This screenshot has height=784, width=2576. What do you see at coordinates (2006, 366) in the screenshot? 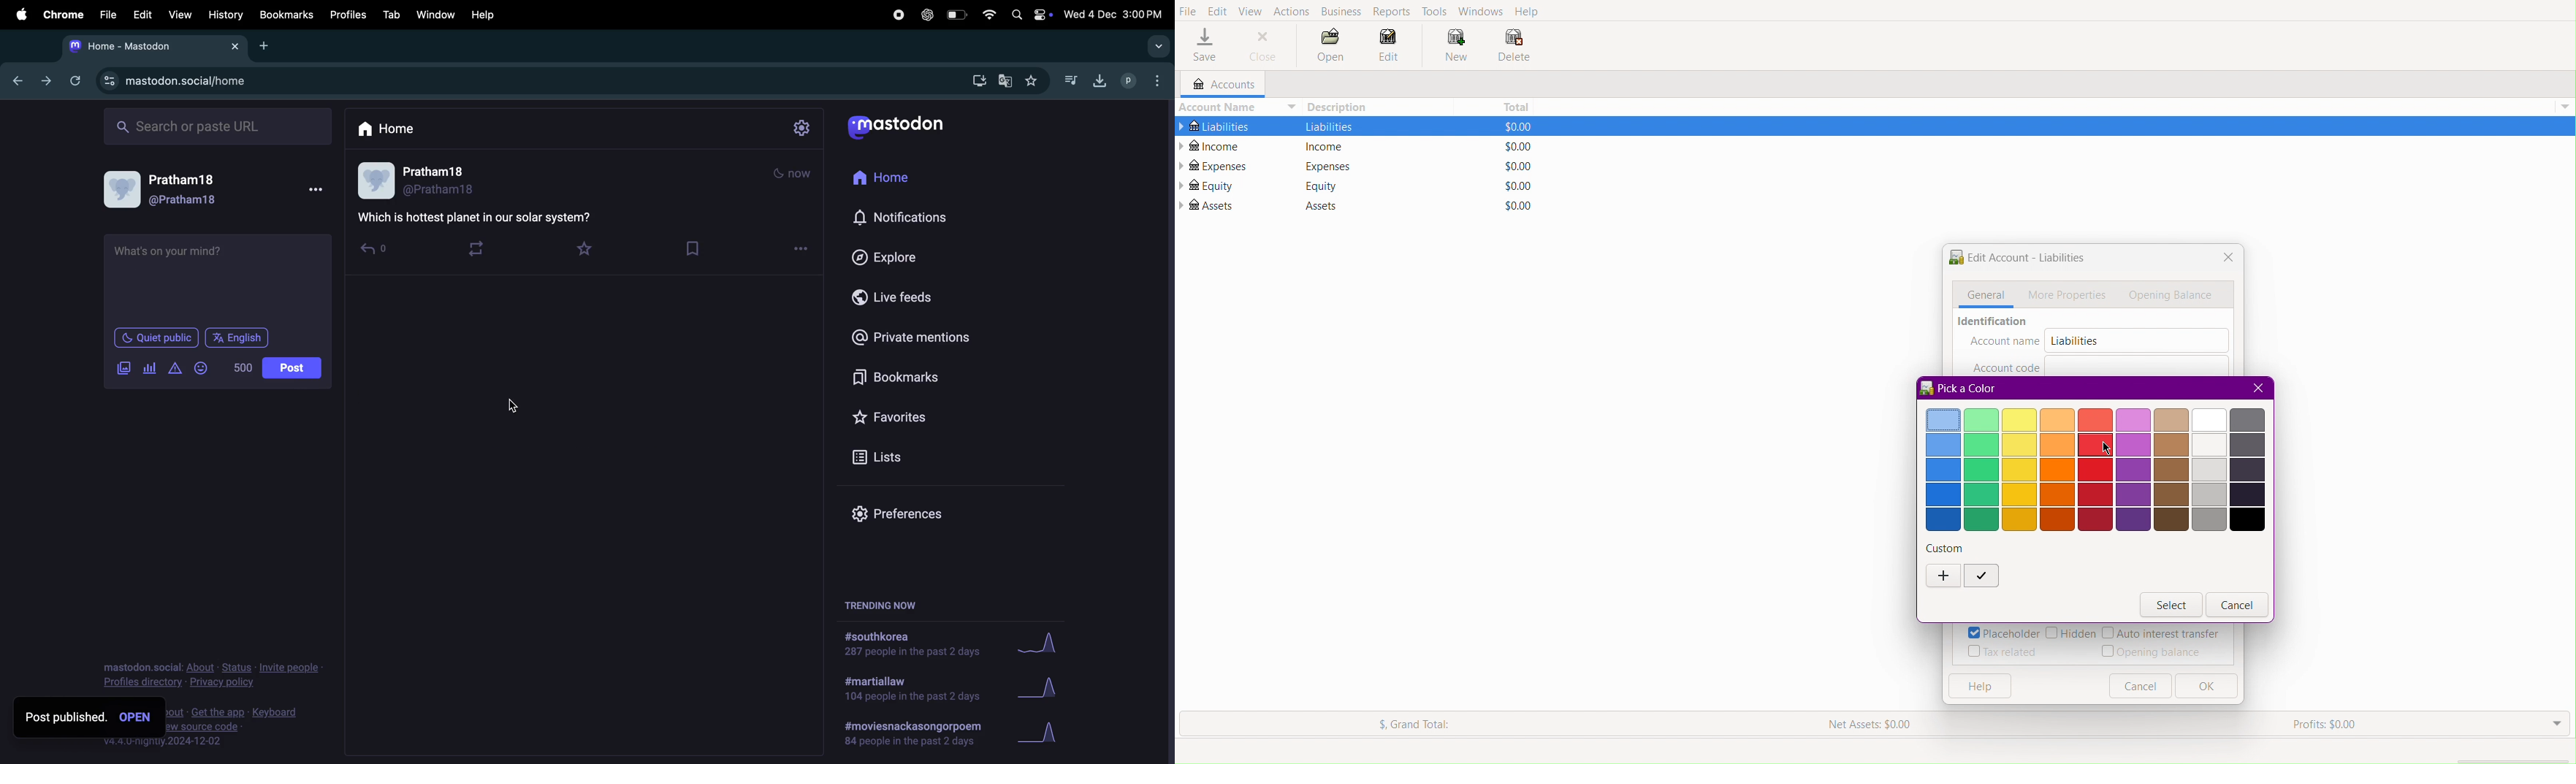
I see `Account code` at bounding box center [2006, 366].